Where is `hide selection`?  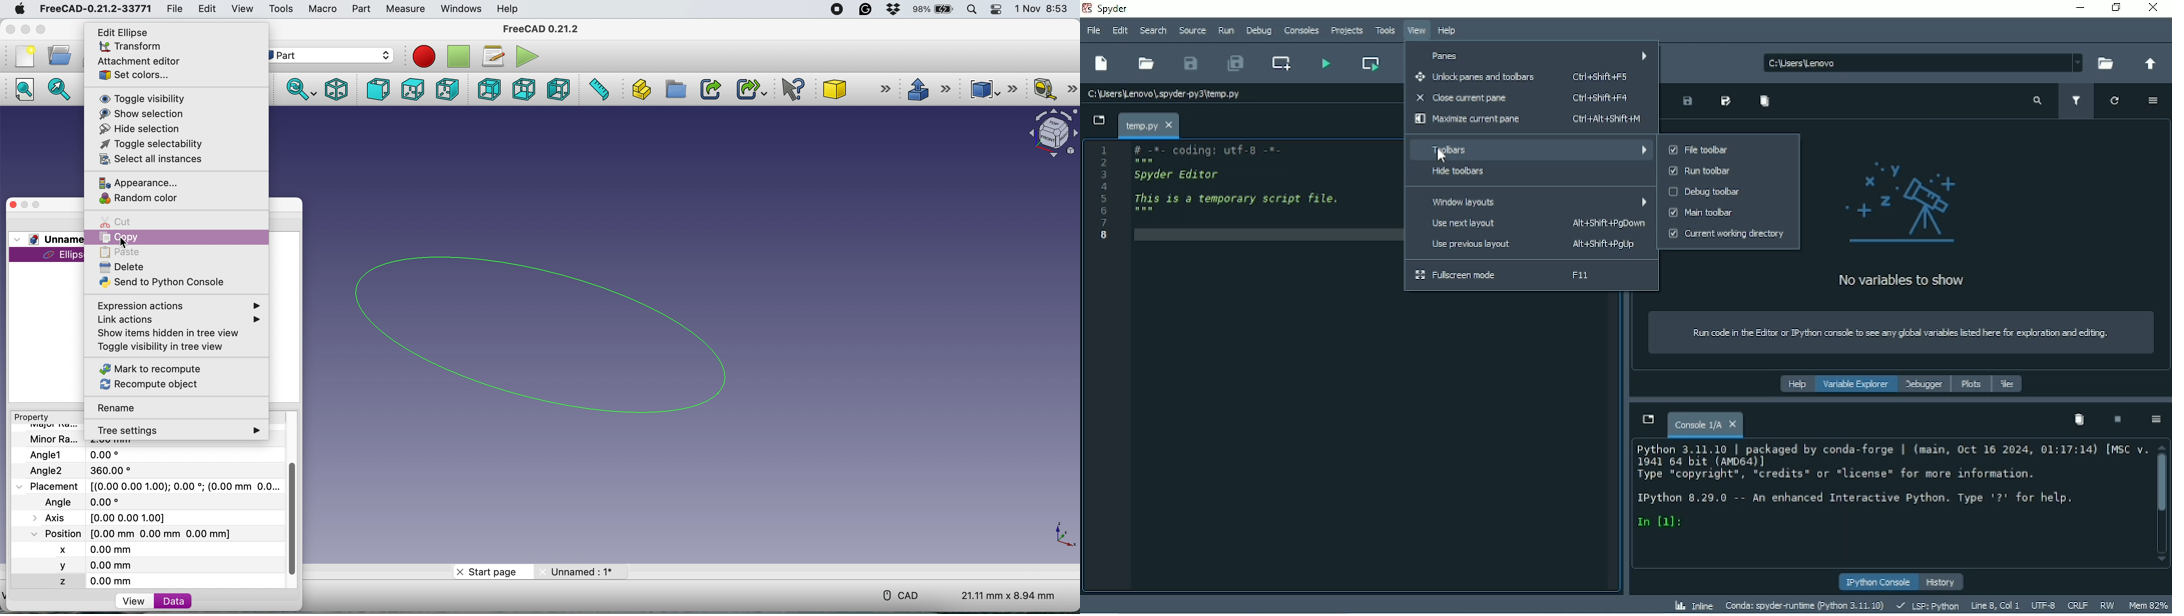 hide selection is located at coordinates (140, 128).